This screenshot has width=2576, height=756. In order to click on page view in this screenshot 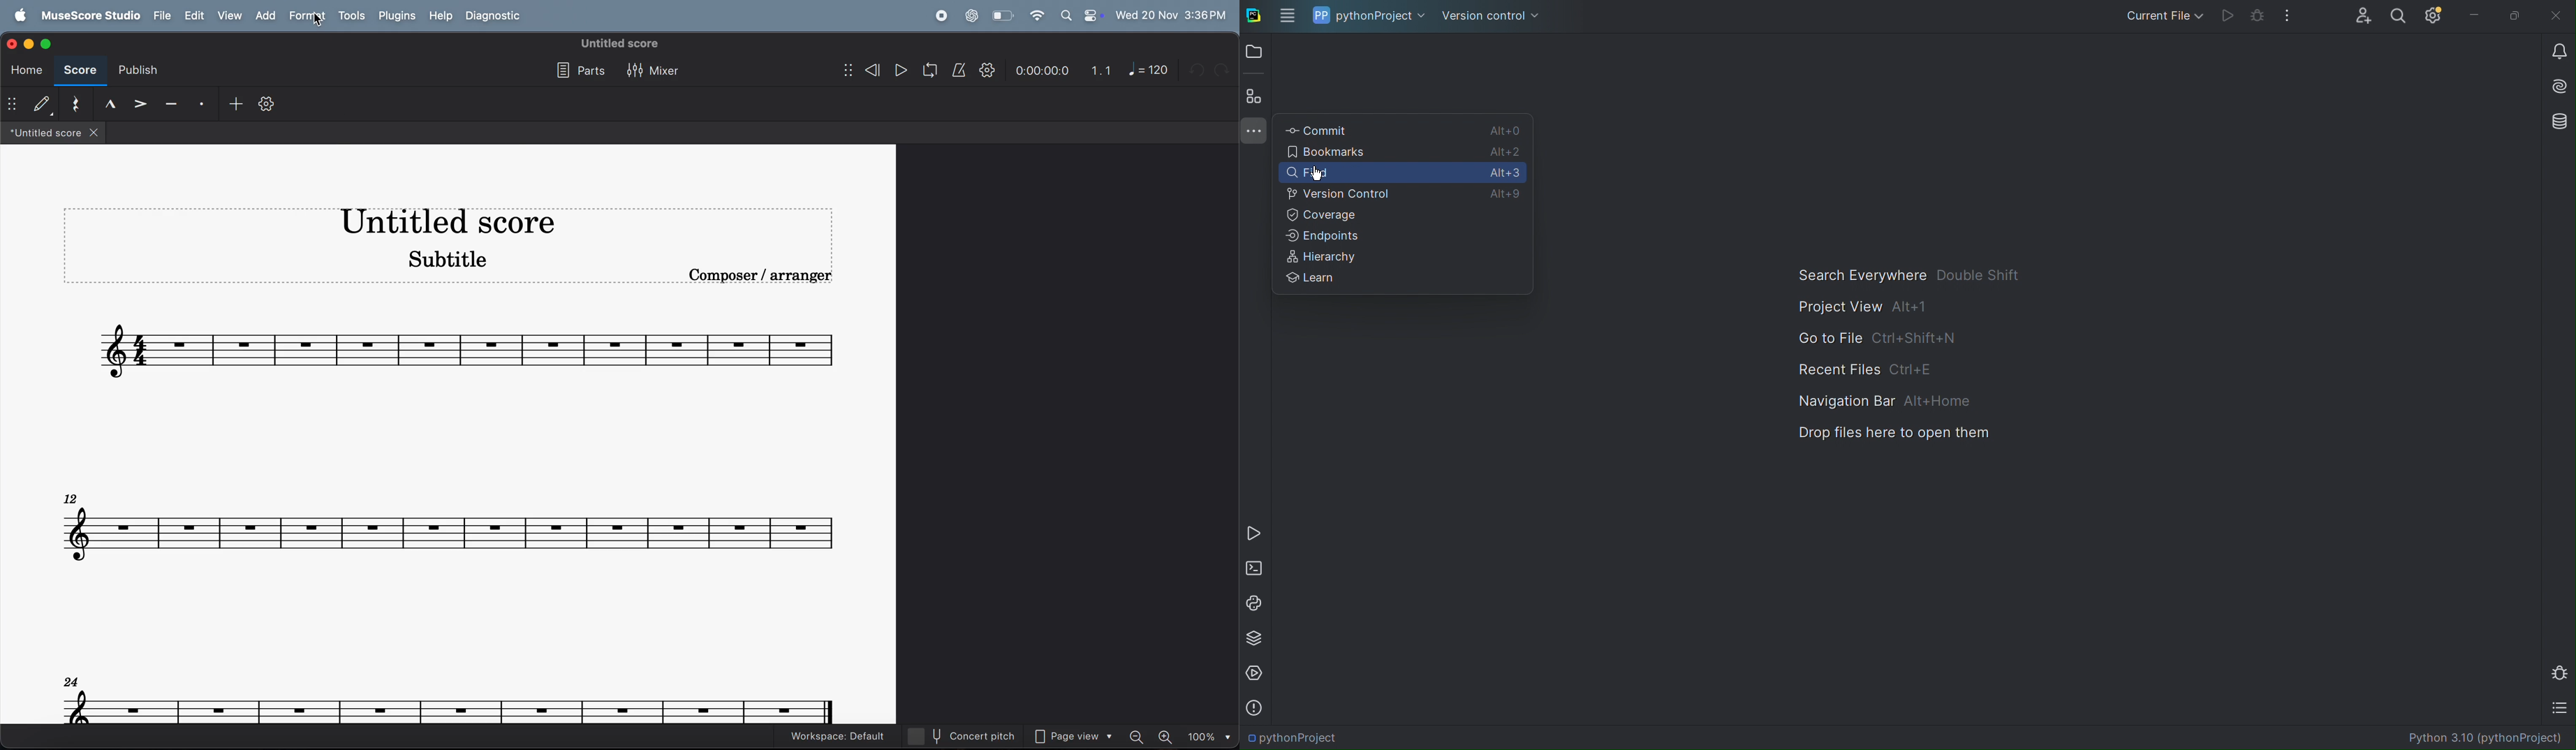, I will do `click(1078, 737)`.